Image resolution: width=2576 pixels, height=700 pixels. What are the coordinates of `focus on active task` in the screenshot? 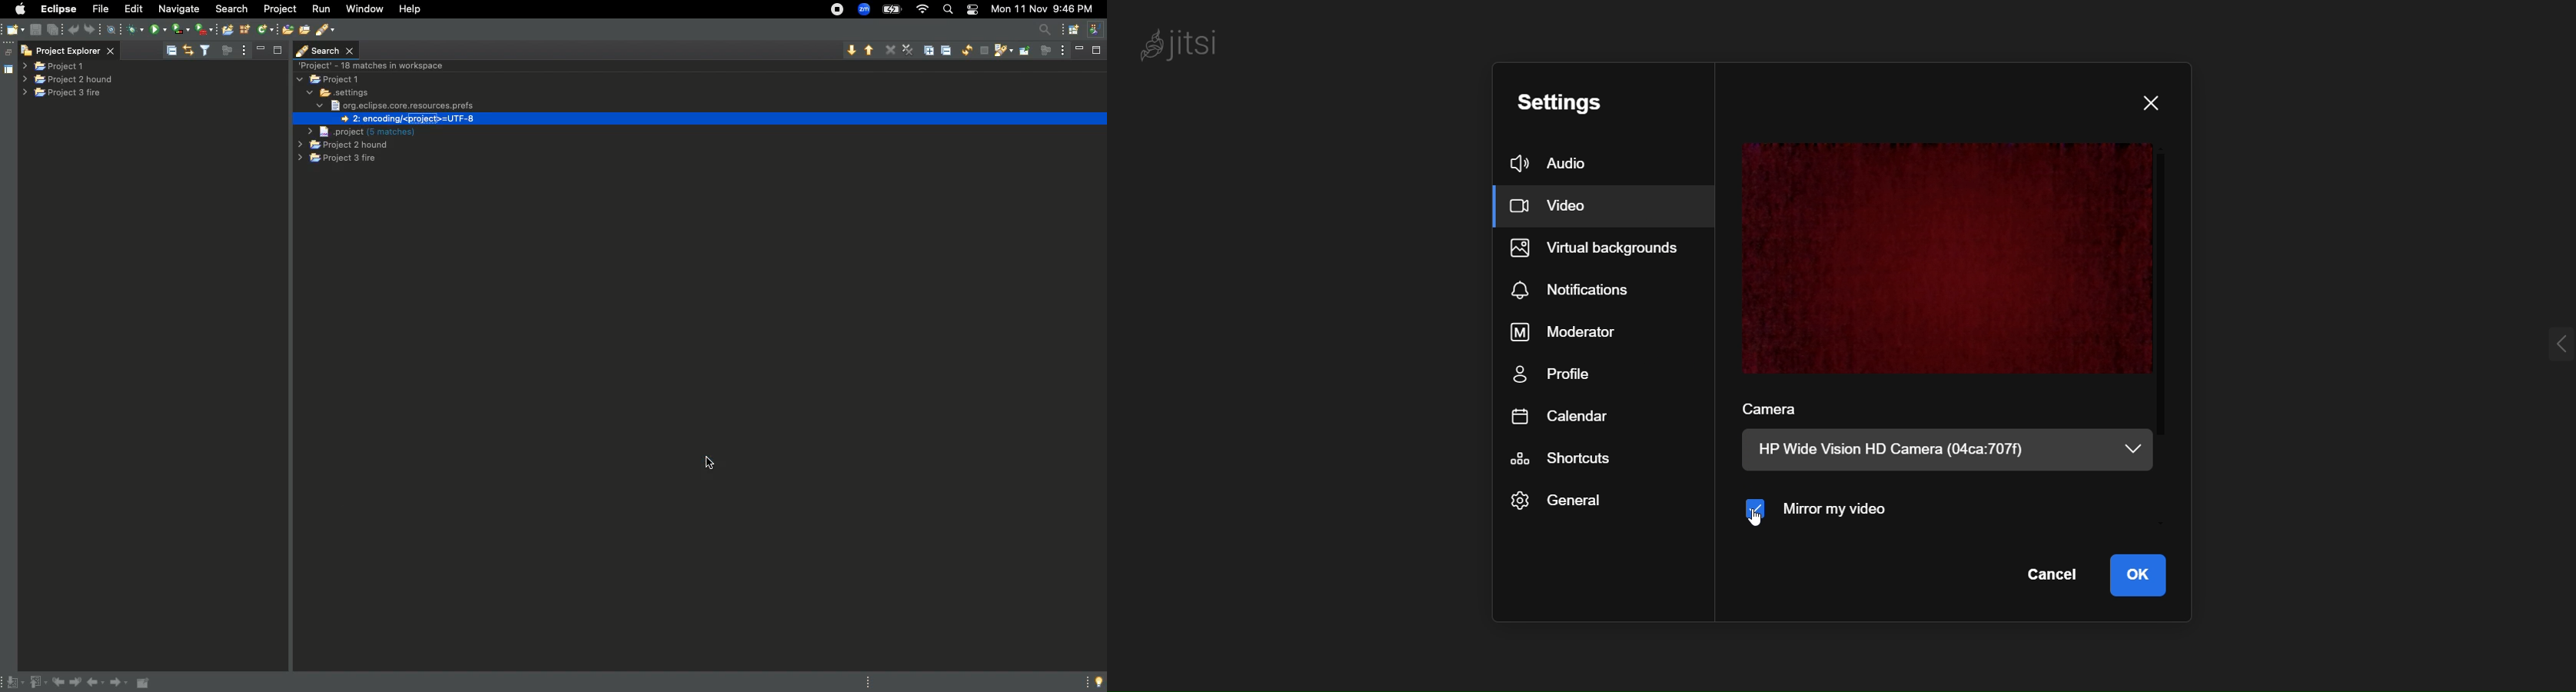 It's located at (227, 51).